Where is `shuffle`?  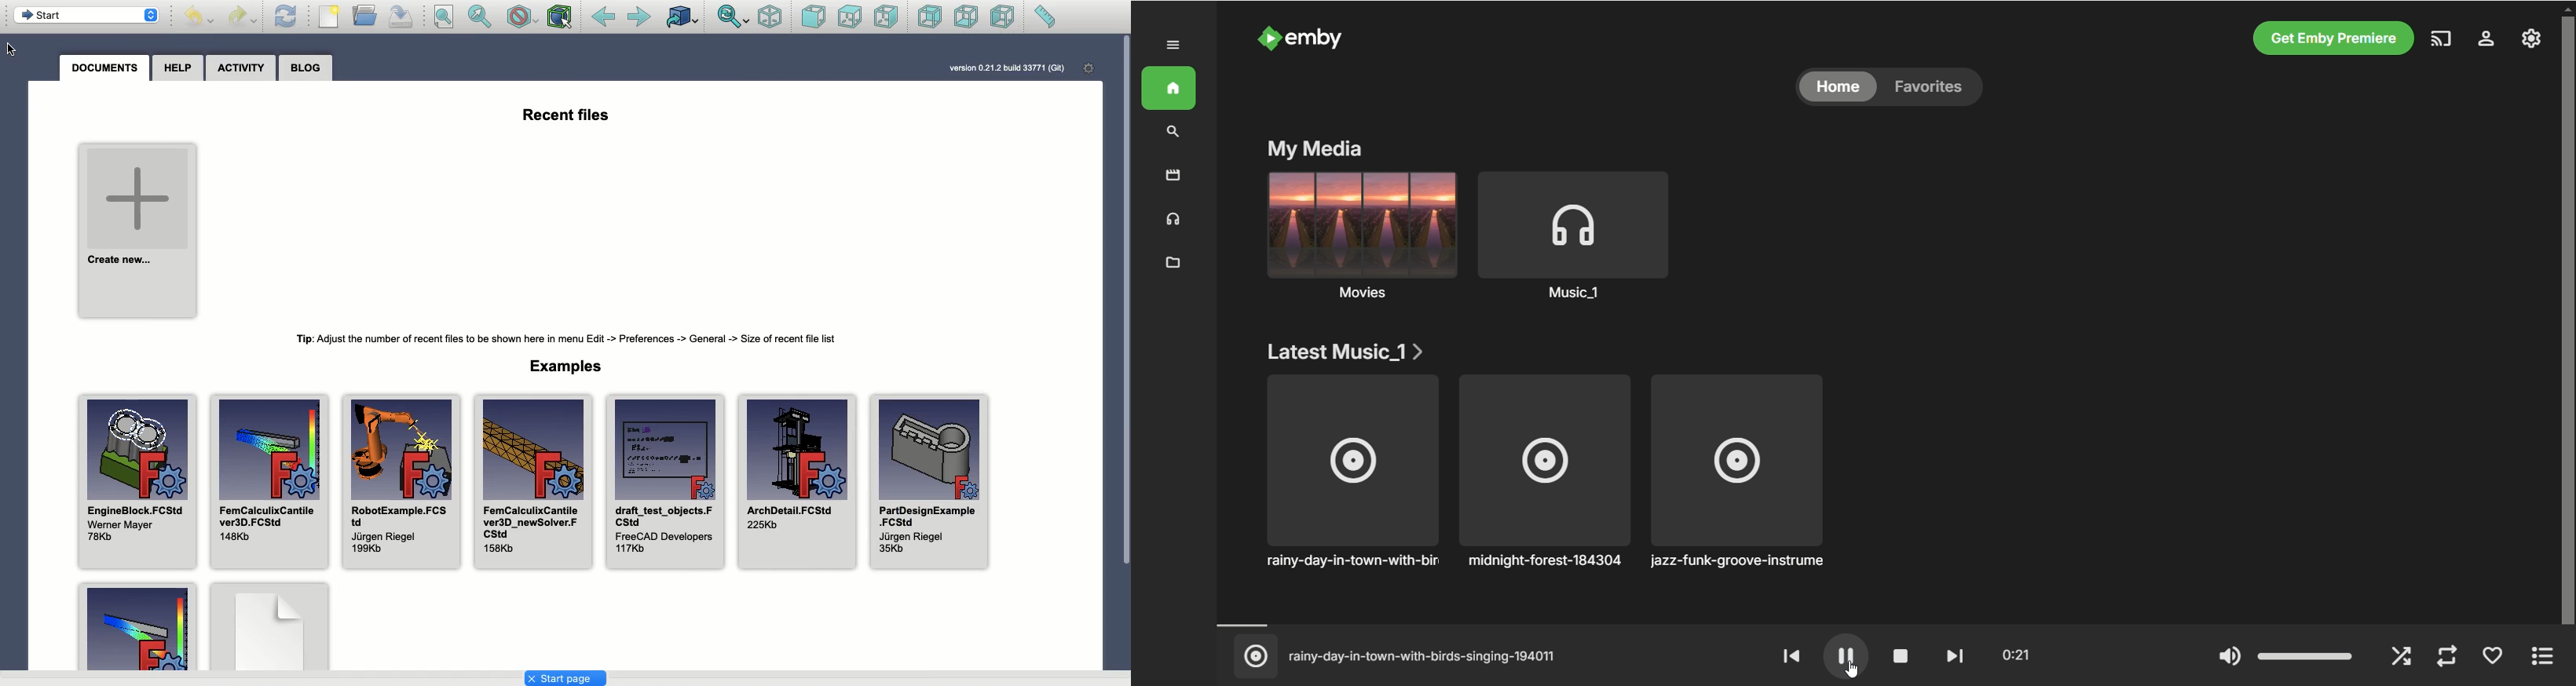
shuffle is located at coordinates (2405, 659).